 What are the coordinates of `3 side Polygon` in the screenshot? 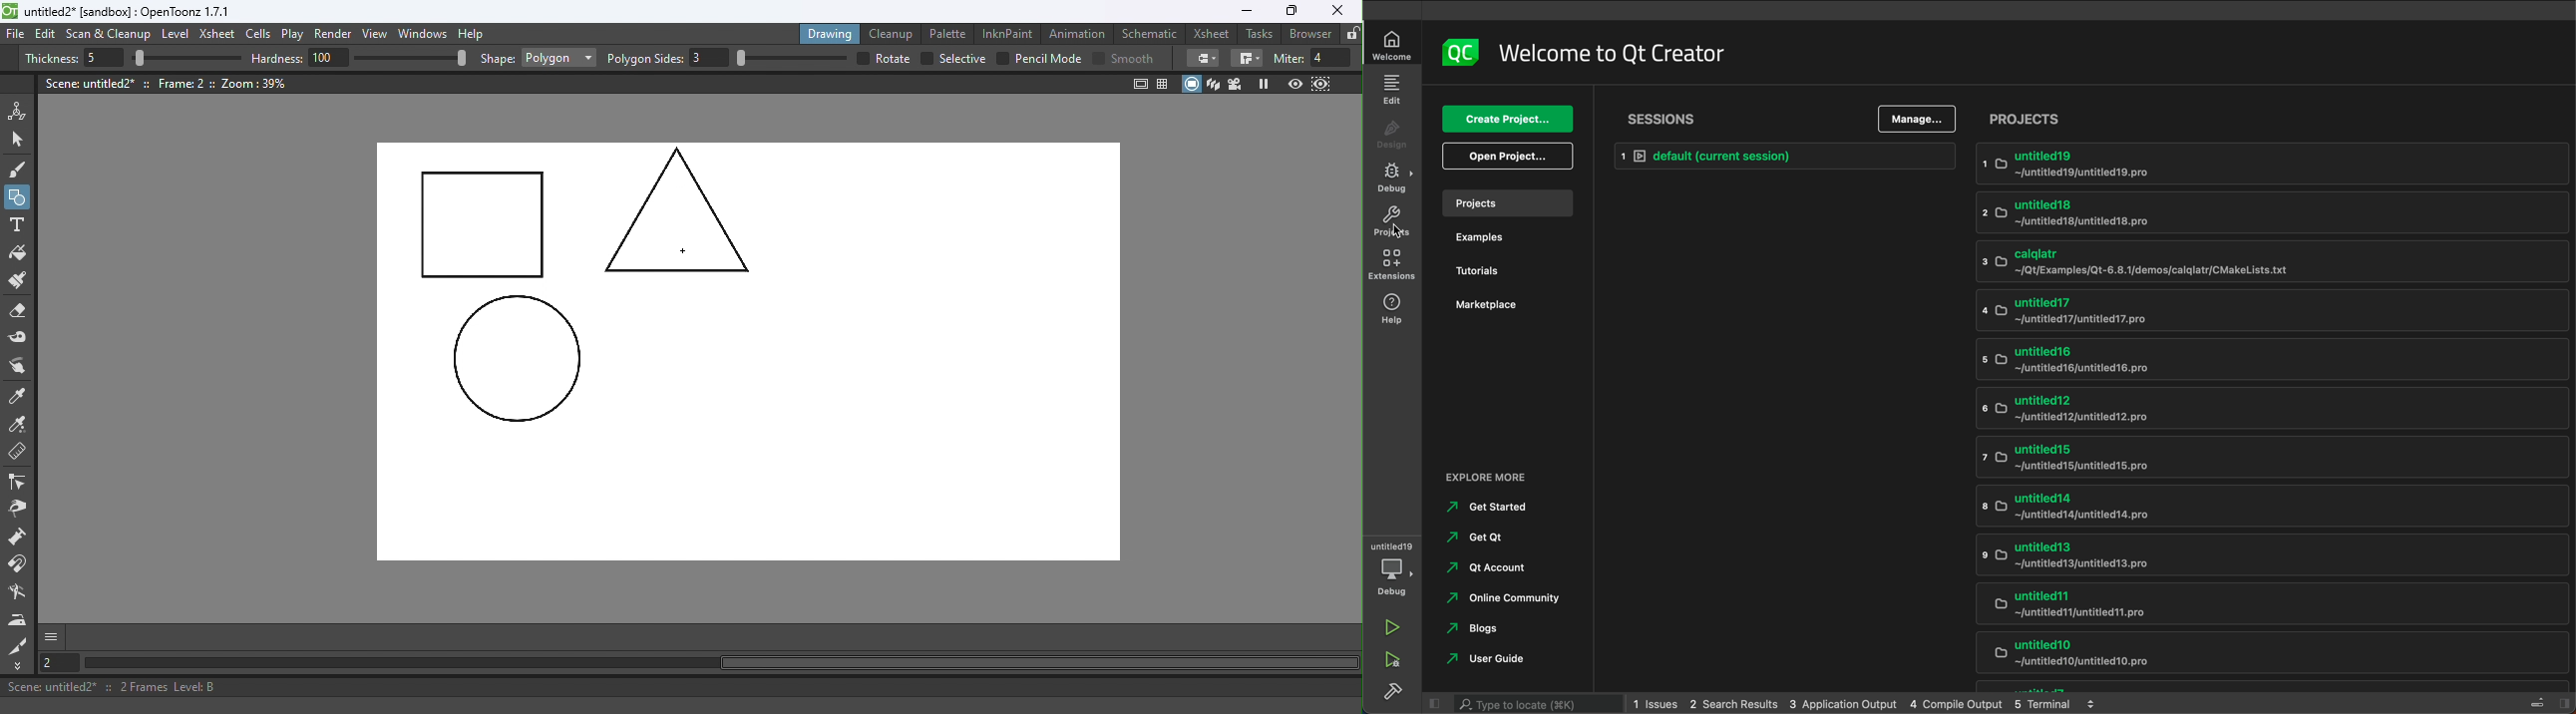 It's located at (678, 208).